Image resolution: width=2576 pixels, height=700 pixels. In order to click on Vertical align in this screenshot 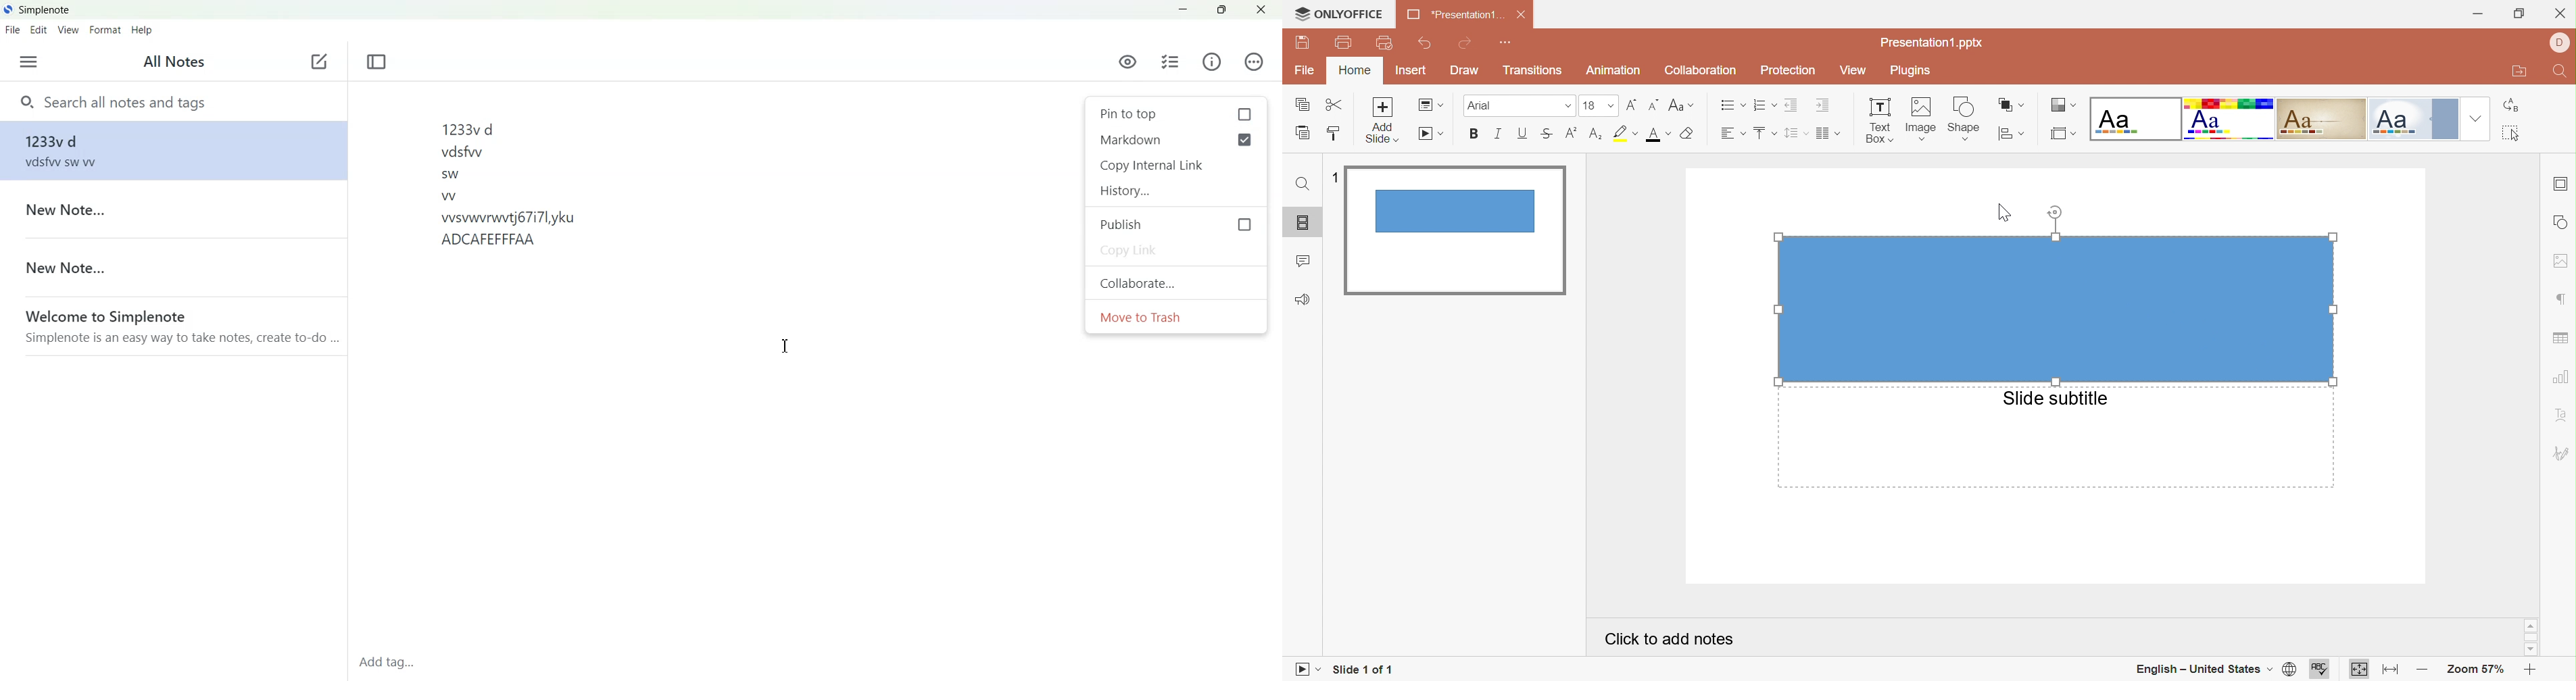, I will do `click(1765, 133)`.